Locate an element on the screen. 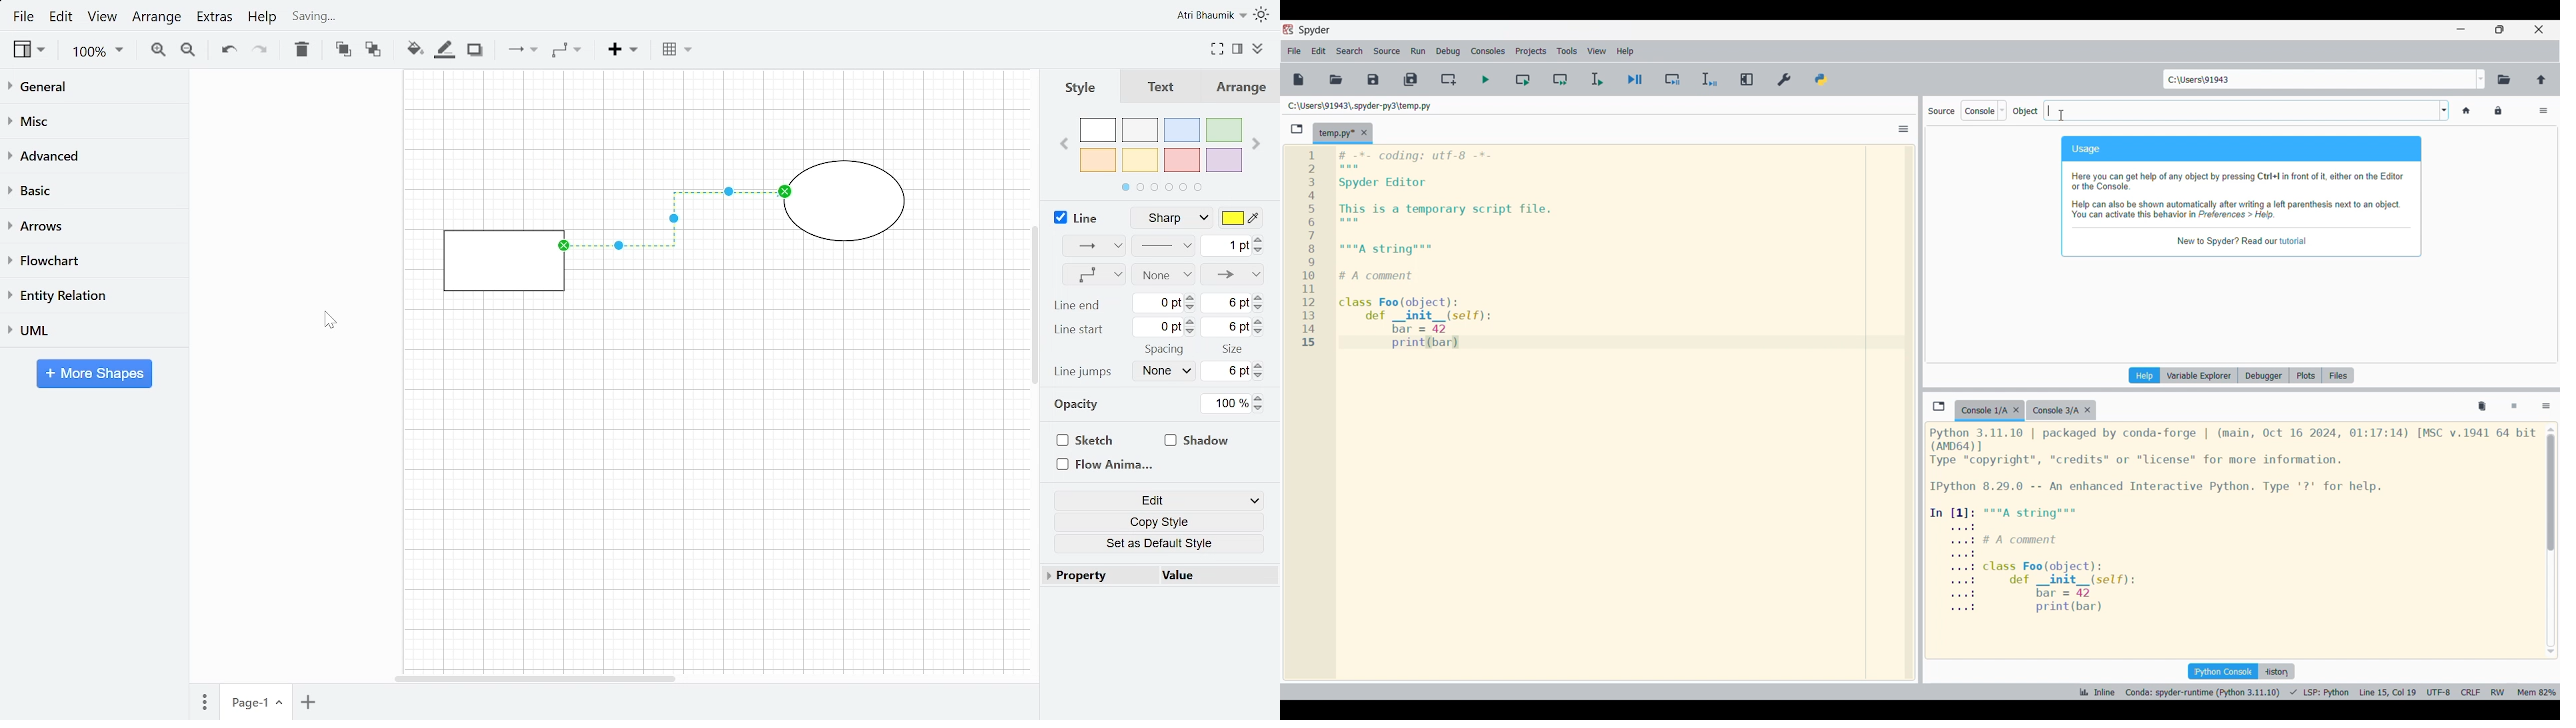 This screenshot has height=728, width=2576. Run current cell is located at coordinates (1523, 79).